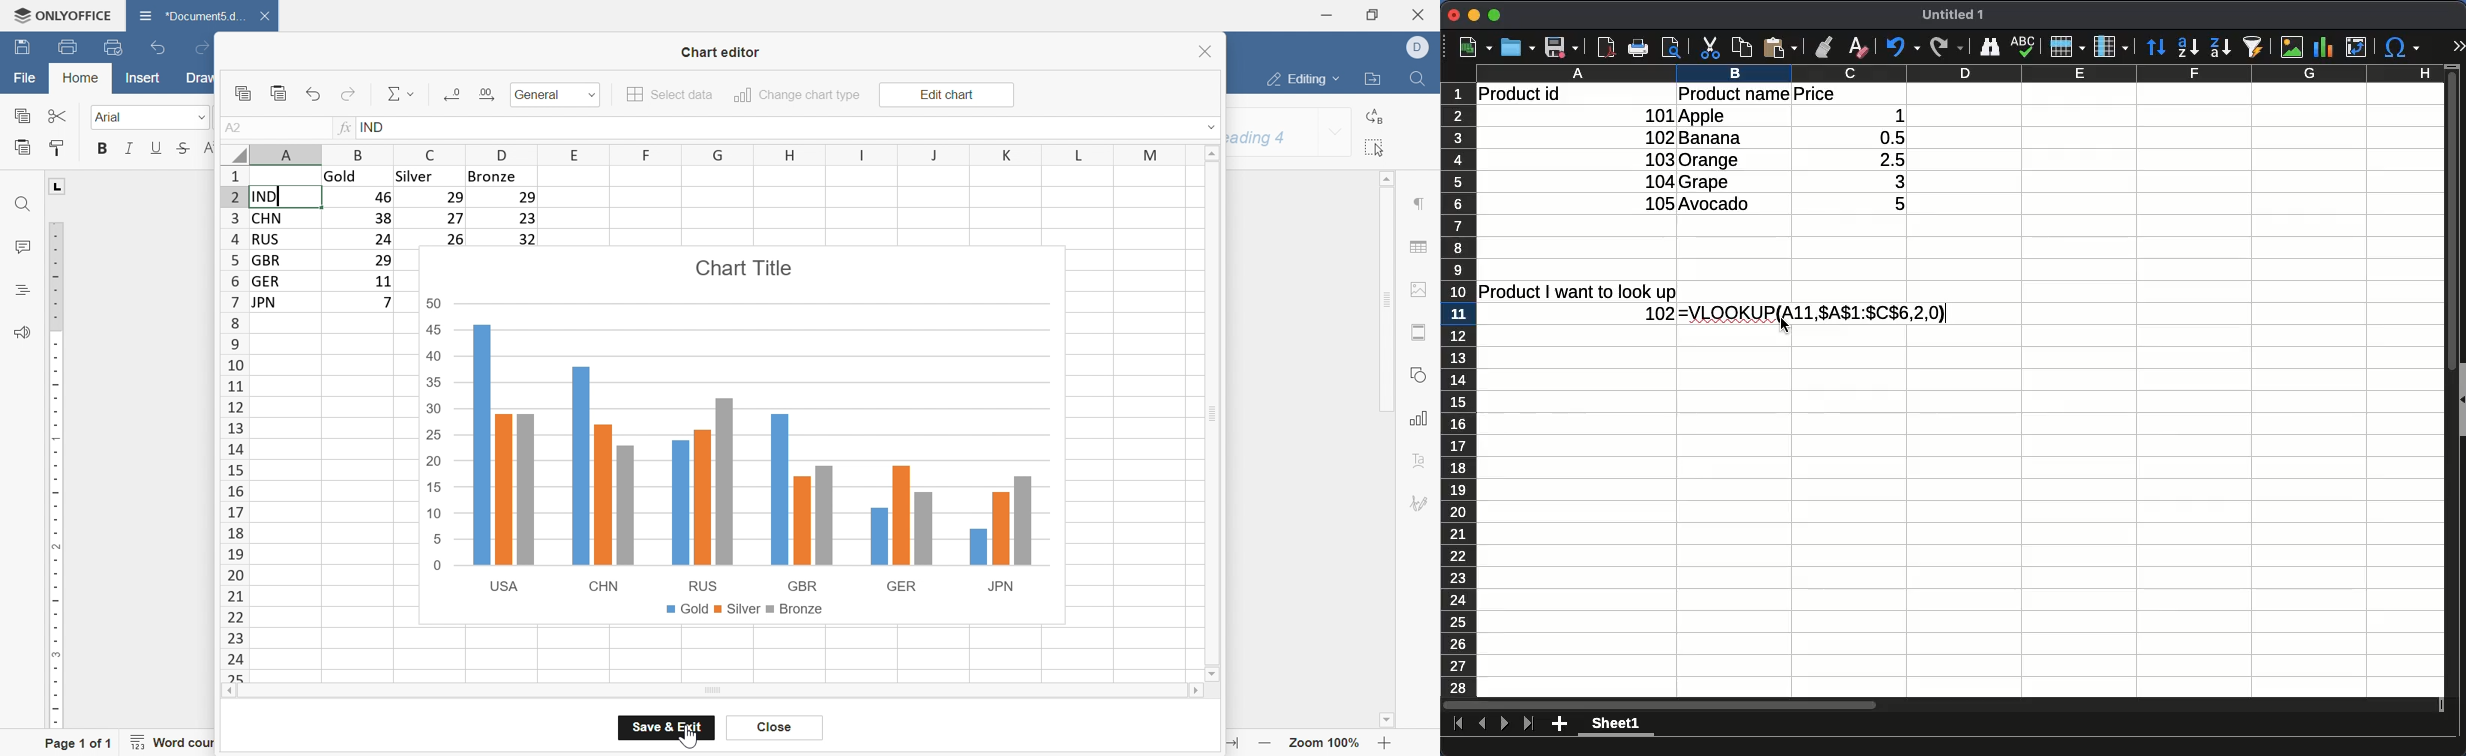 This screenshot has width=2492, height=756. What do you see at coordinates (53, 476) in the screenshot?
I see `ruler` at bounding box center [53, 476].